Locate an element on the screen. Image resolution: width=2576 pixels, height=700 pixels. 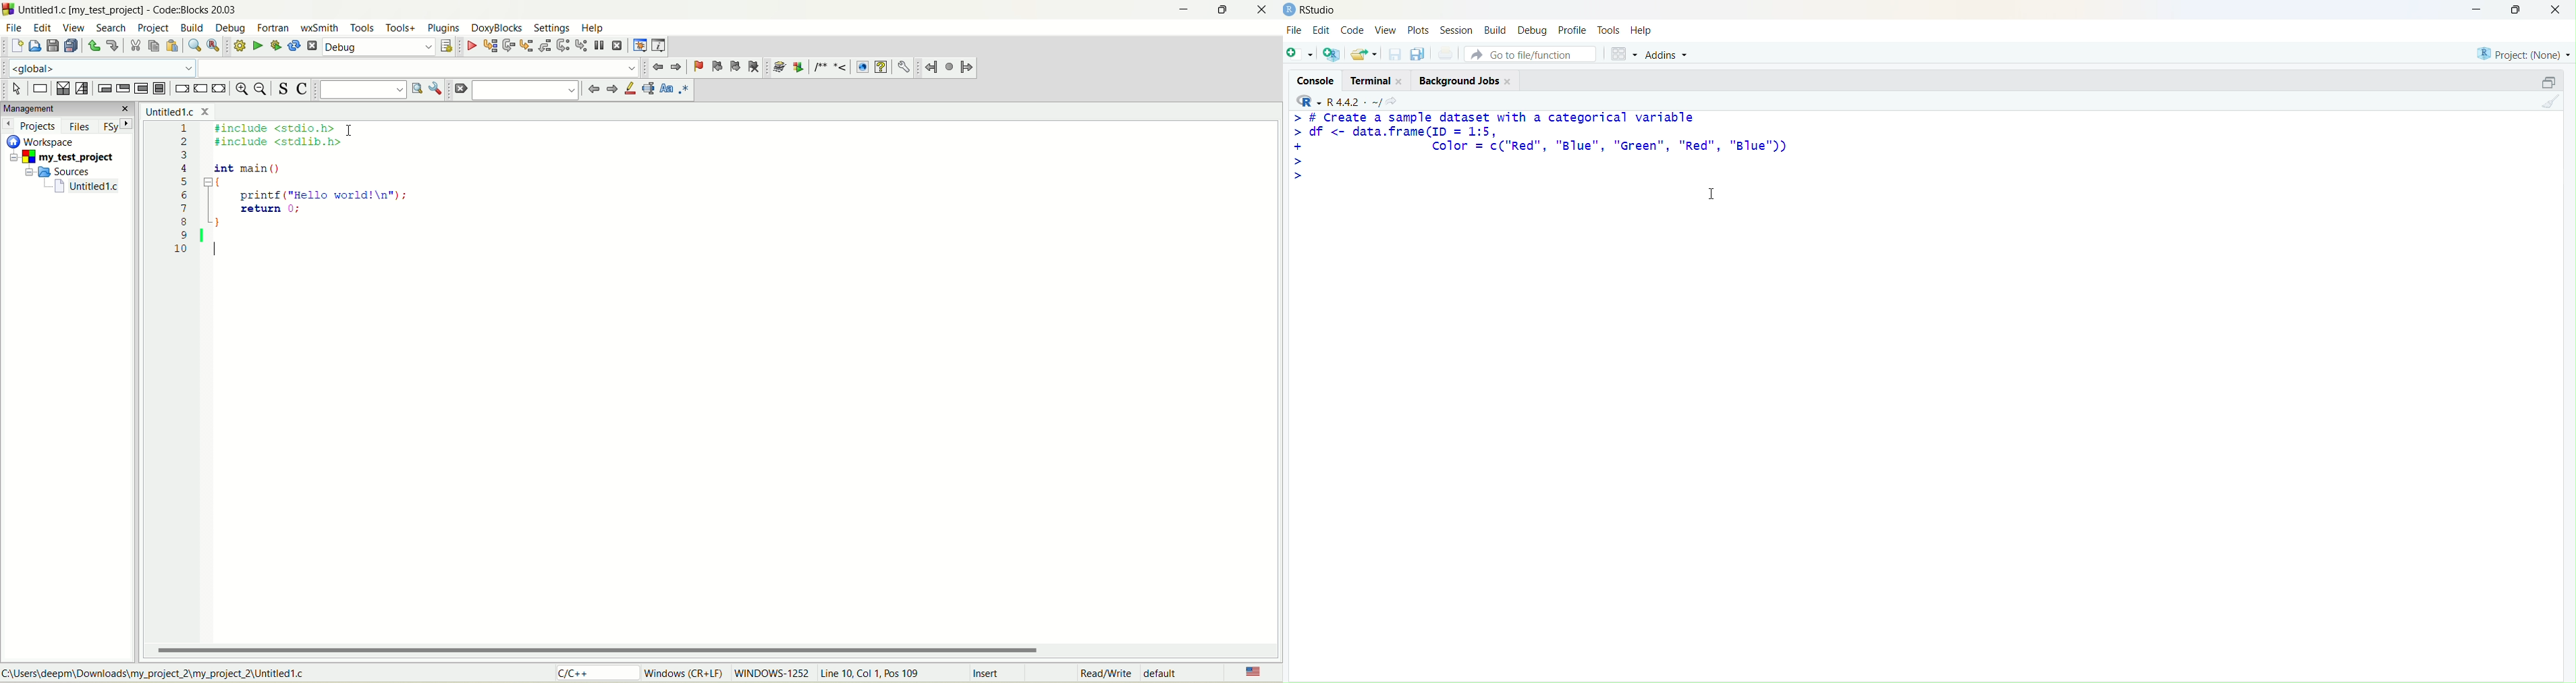
edit is located at coordinates (1322, 30).